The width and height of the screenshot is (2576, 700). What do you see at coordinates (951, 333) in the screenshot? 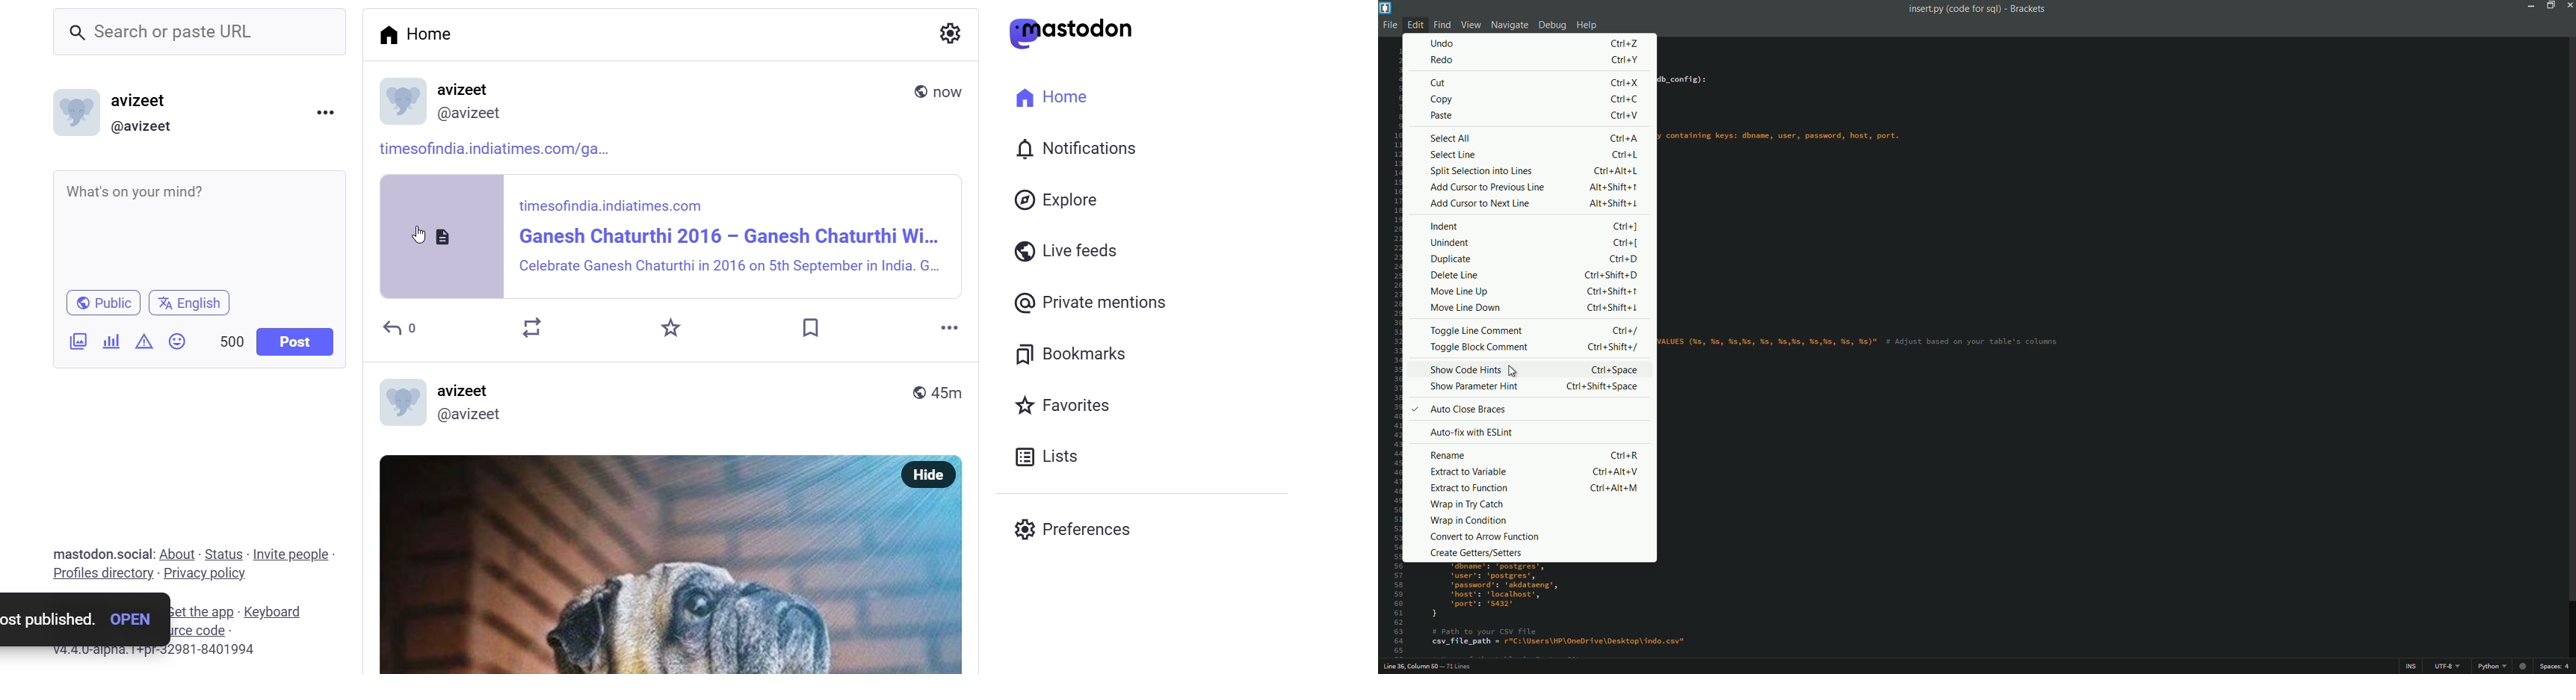
I see `more` at bounding box center [951, 333].